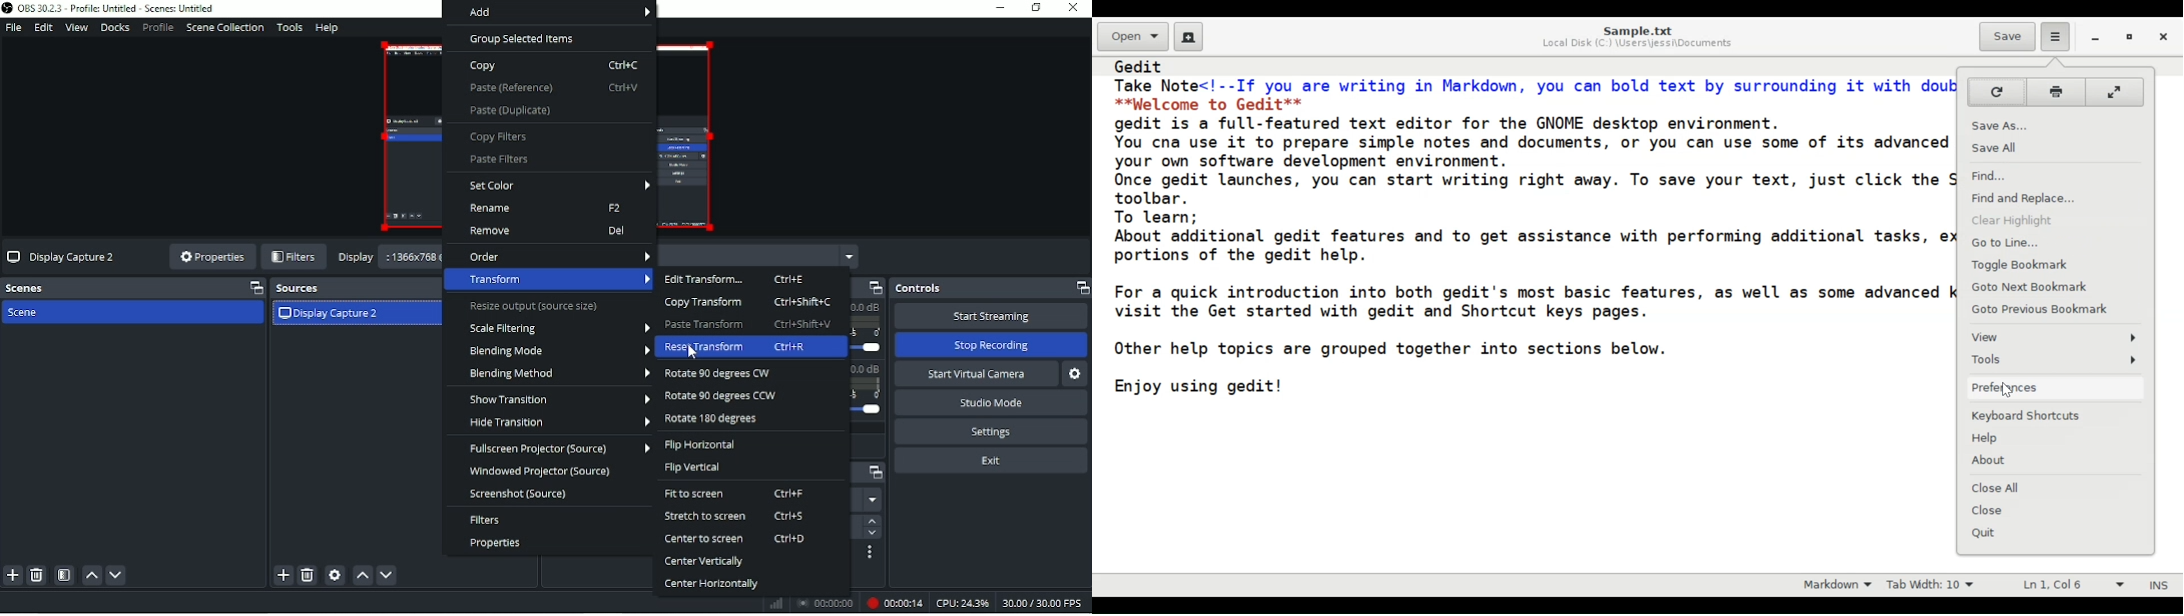  What do you see at coordinates (714, 420) in the screenshot?
I see `Rotate 180 degrees` at bounding box center [714, 420].